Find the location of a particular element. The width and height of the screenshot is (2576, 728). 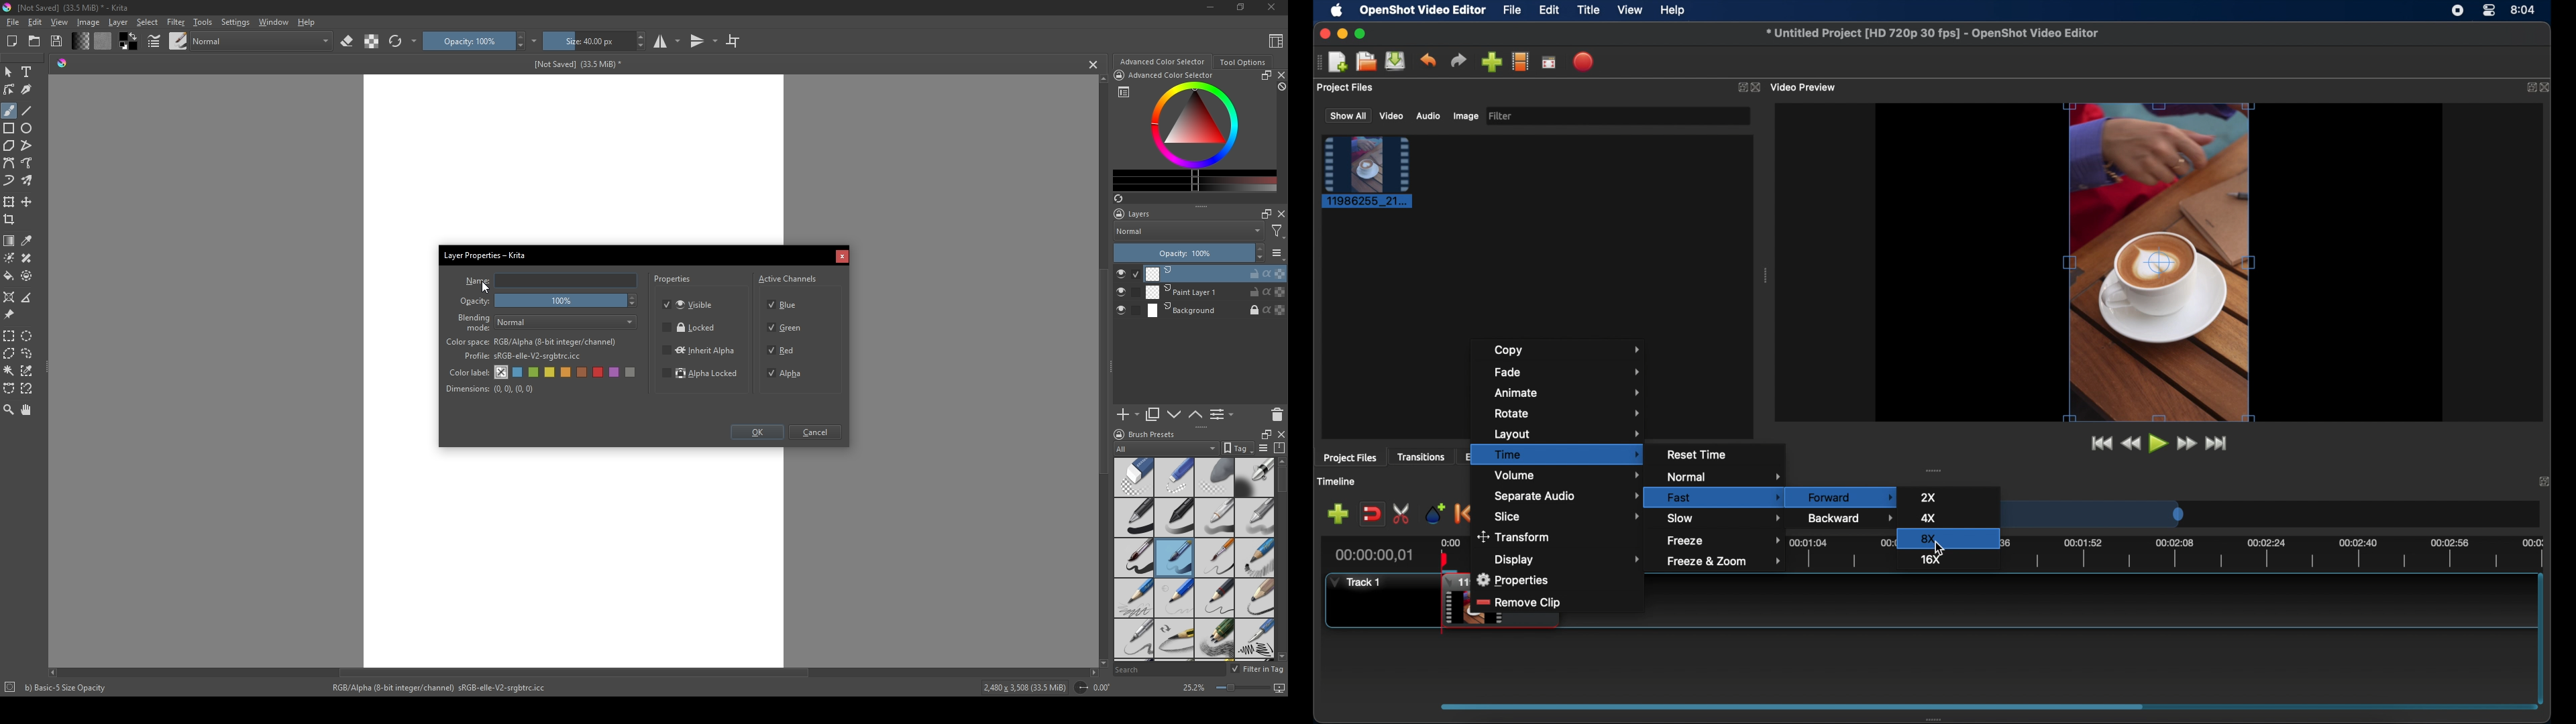

list is located at coordinates (1124, 92).